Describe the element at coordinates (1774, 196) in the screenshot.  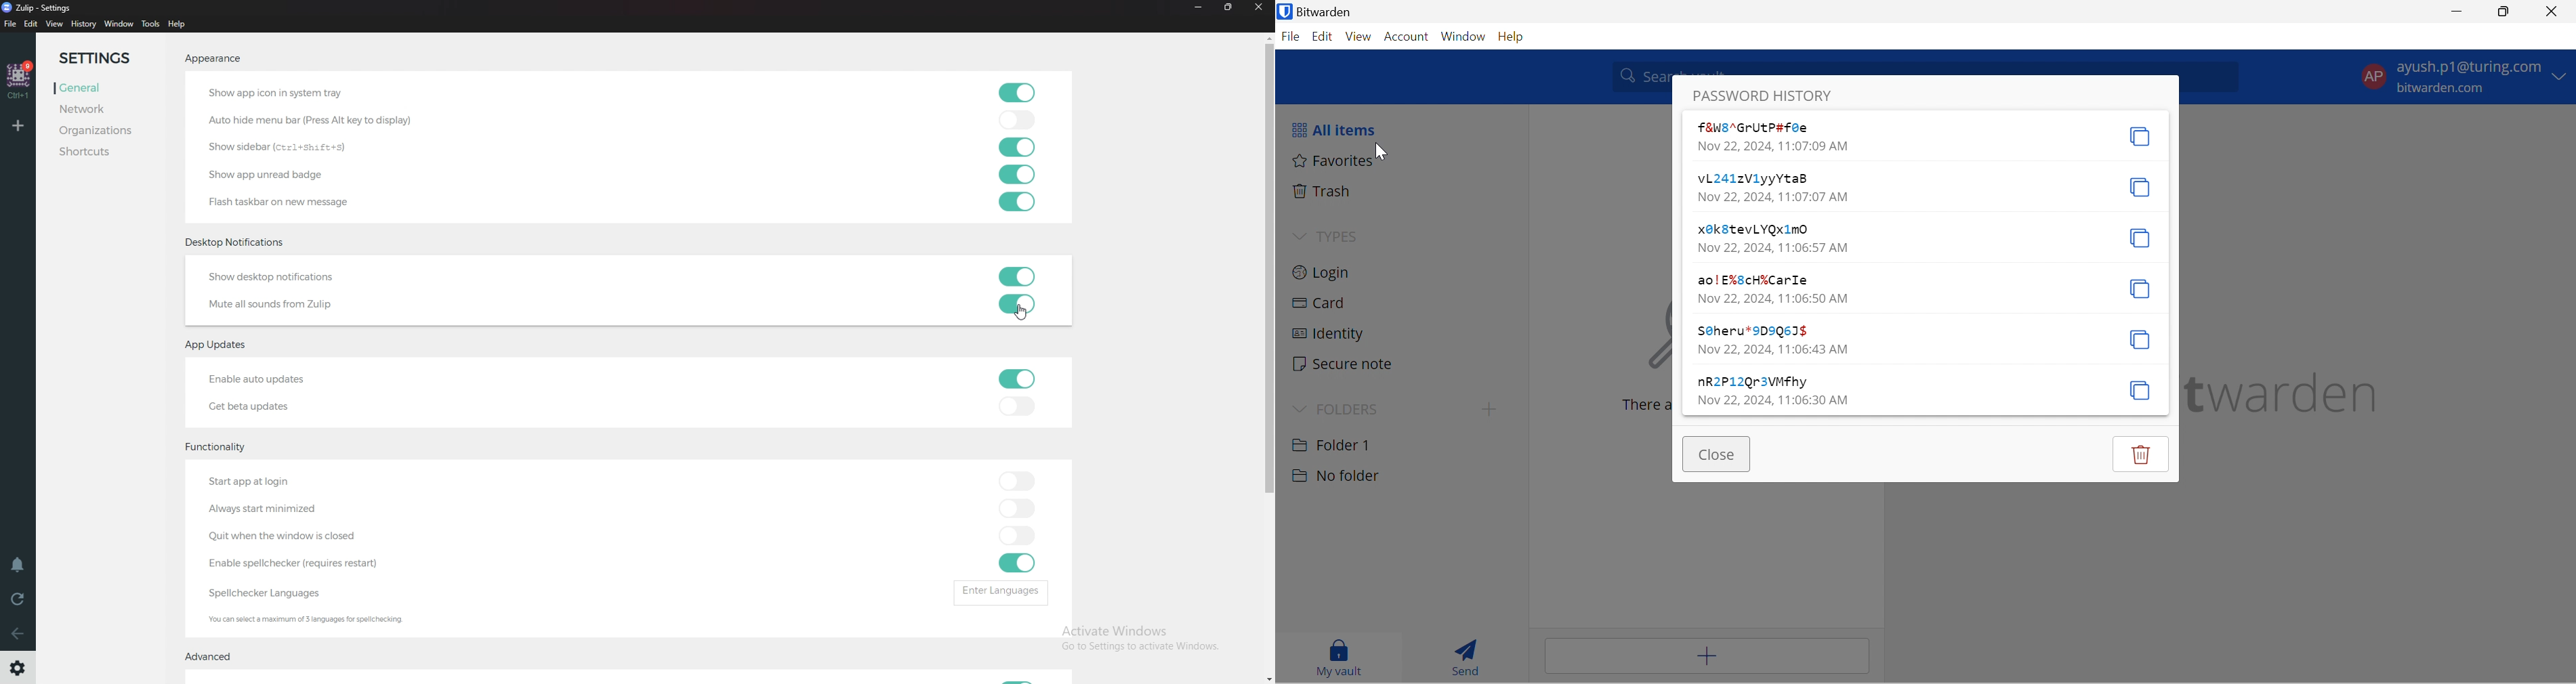
I see `Nov 22, 2024, 11:07:07 AM` at that location.